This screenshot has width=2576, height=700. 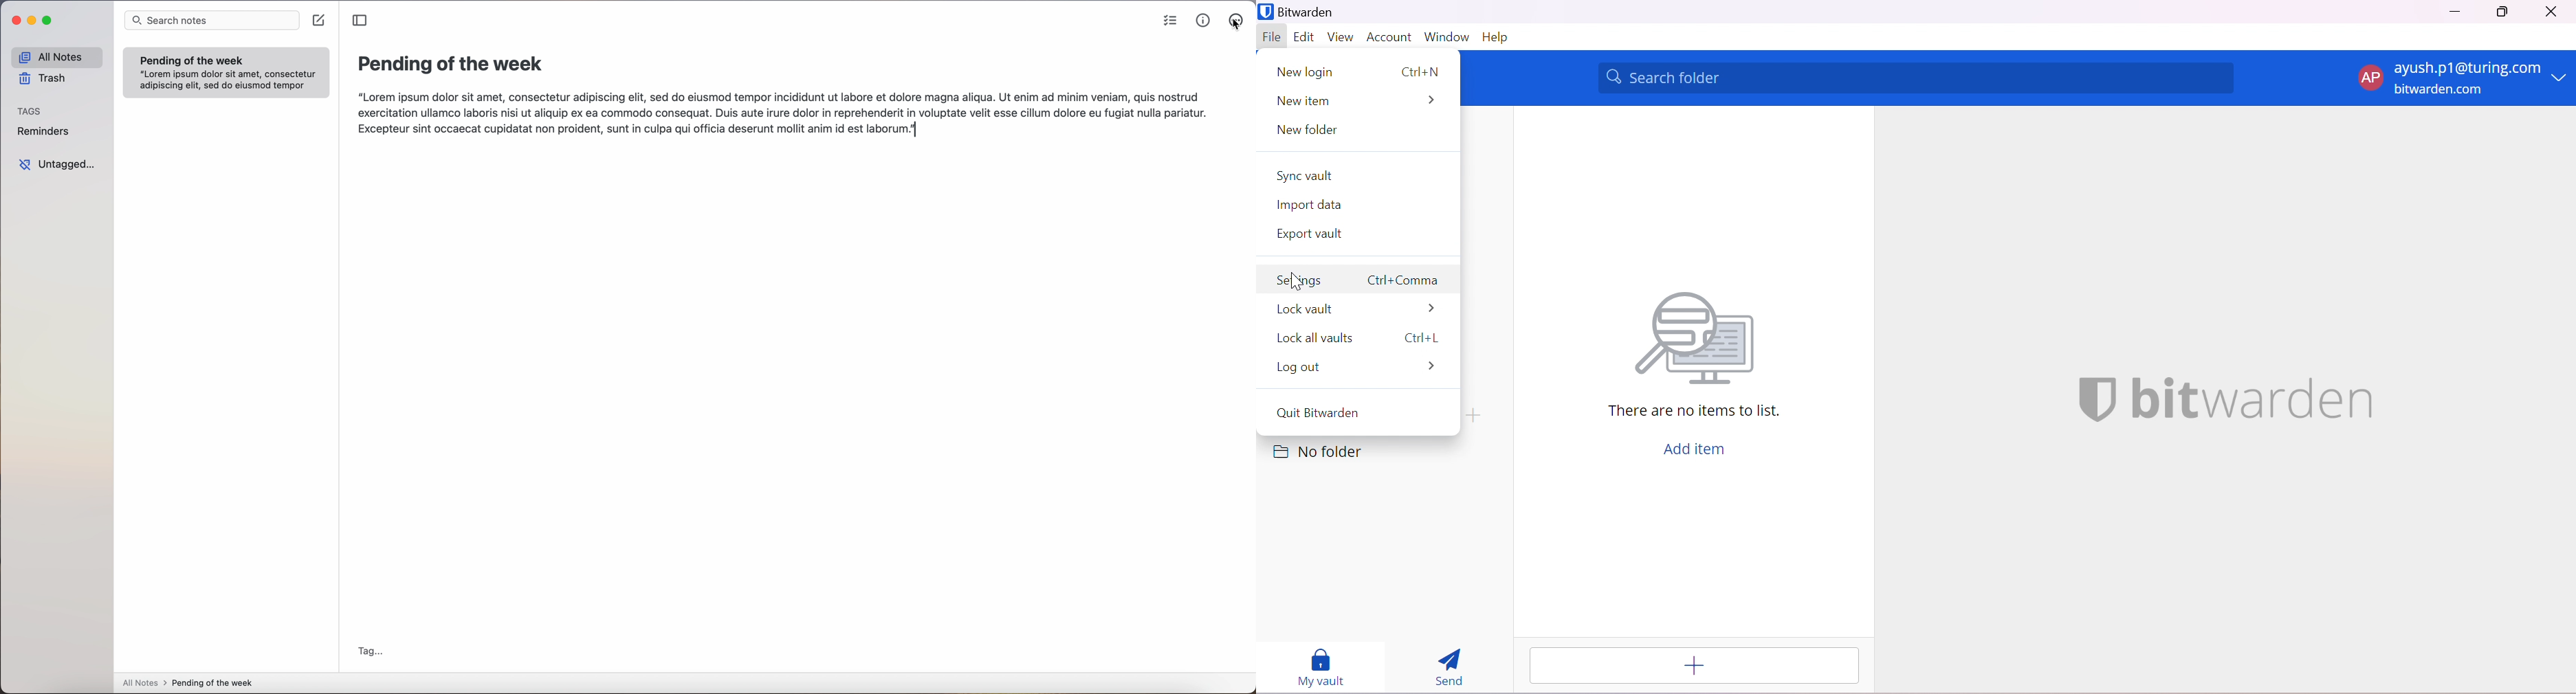 I want to click on metrics, so click(x=1203, y=20).